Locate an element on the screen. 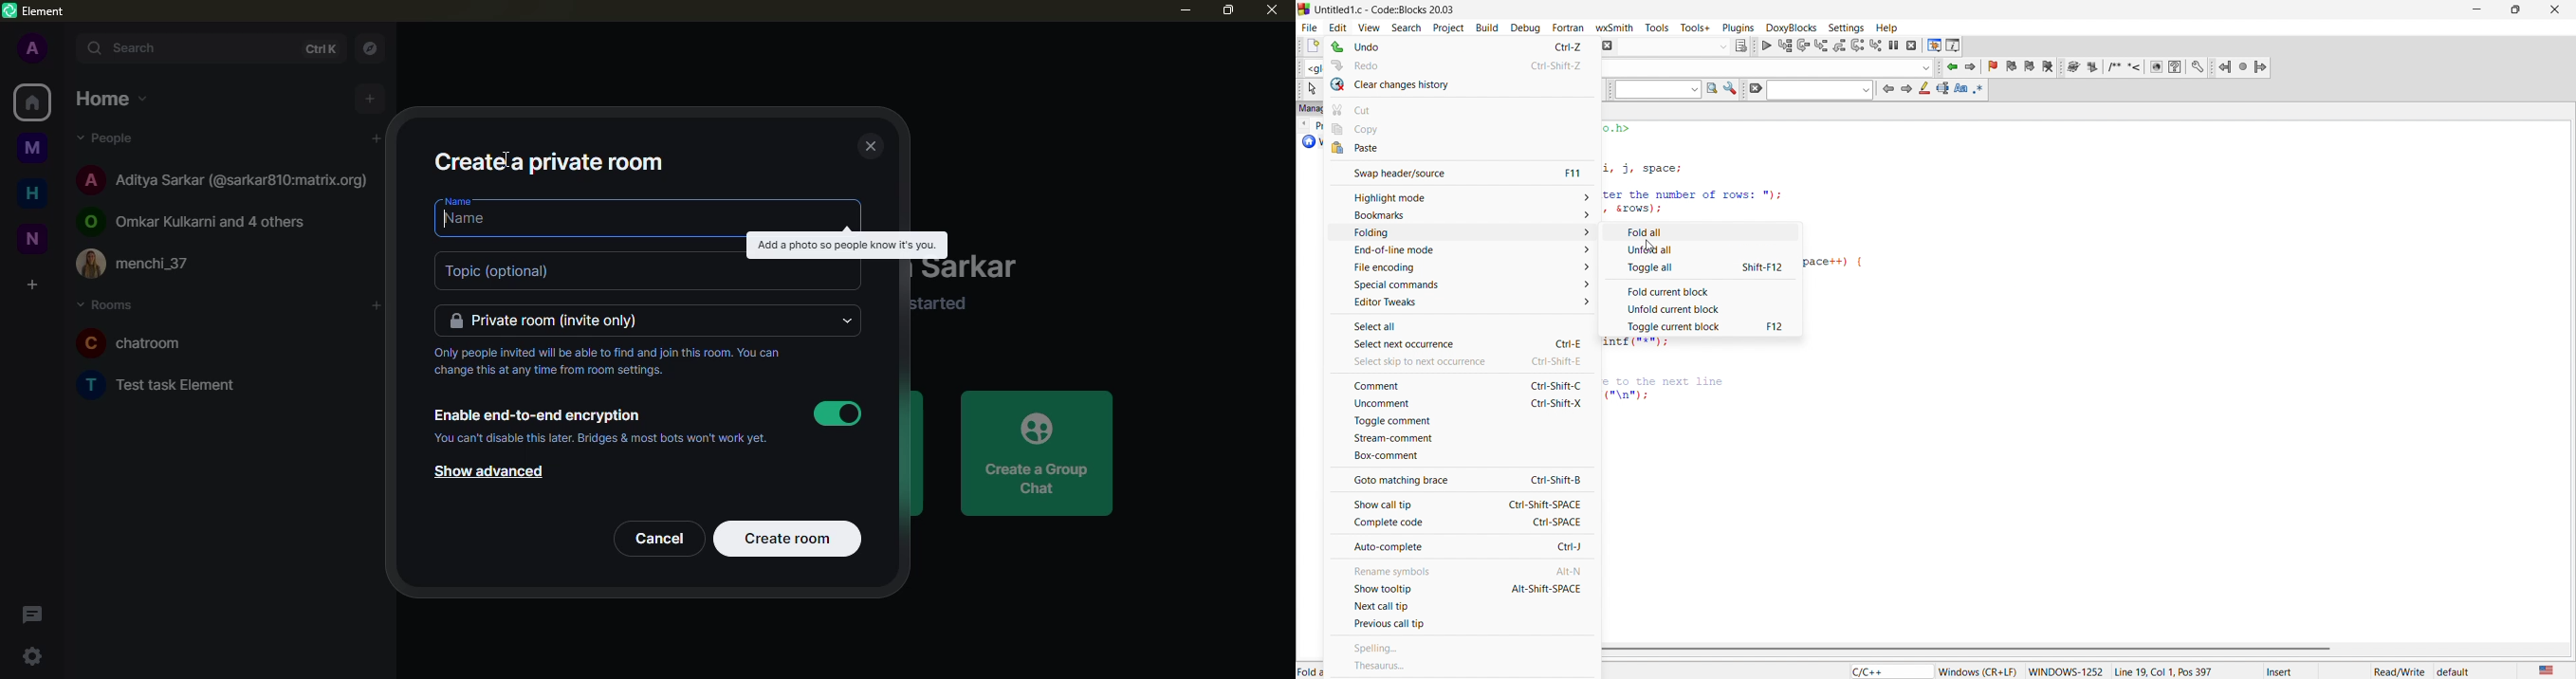 Image resolution: width=2576 pixels, height=700 pixels. unfold current block is located at coordinates (1703, 308).